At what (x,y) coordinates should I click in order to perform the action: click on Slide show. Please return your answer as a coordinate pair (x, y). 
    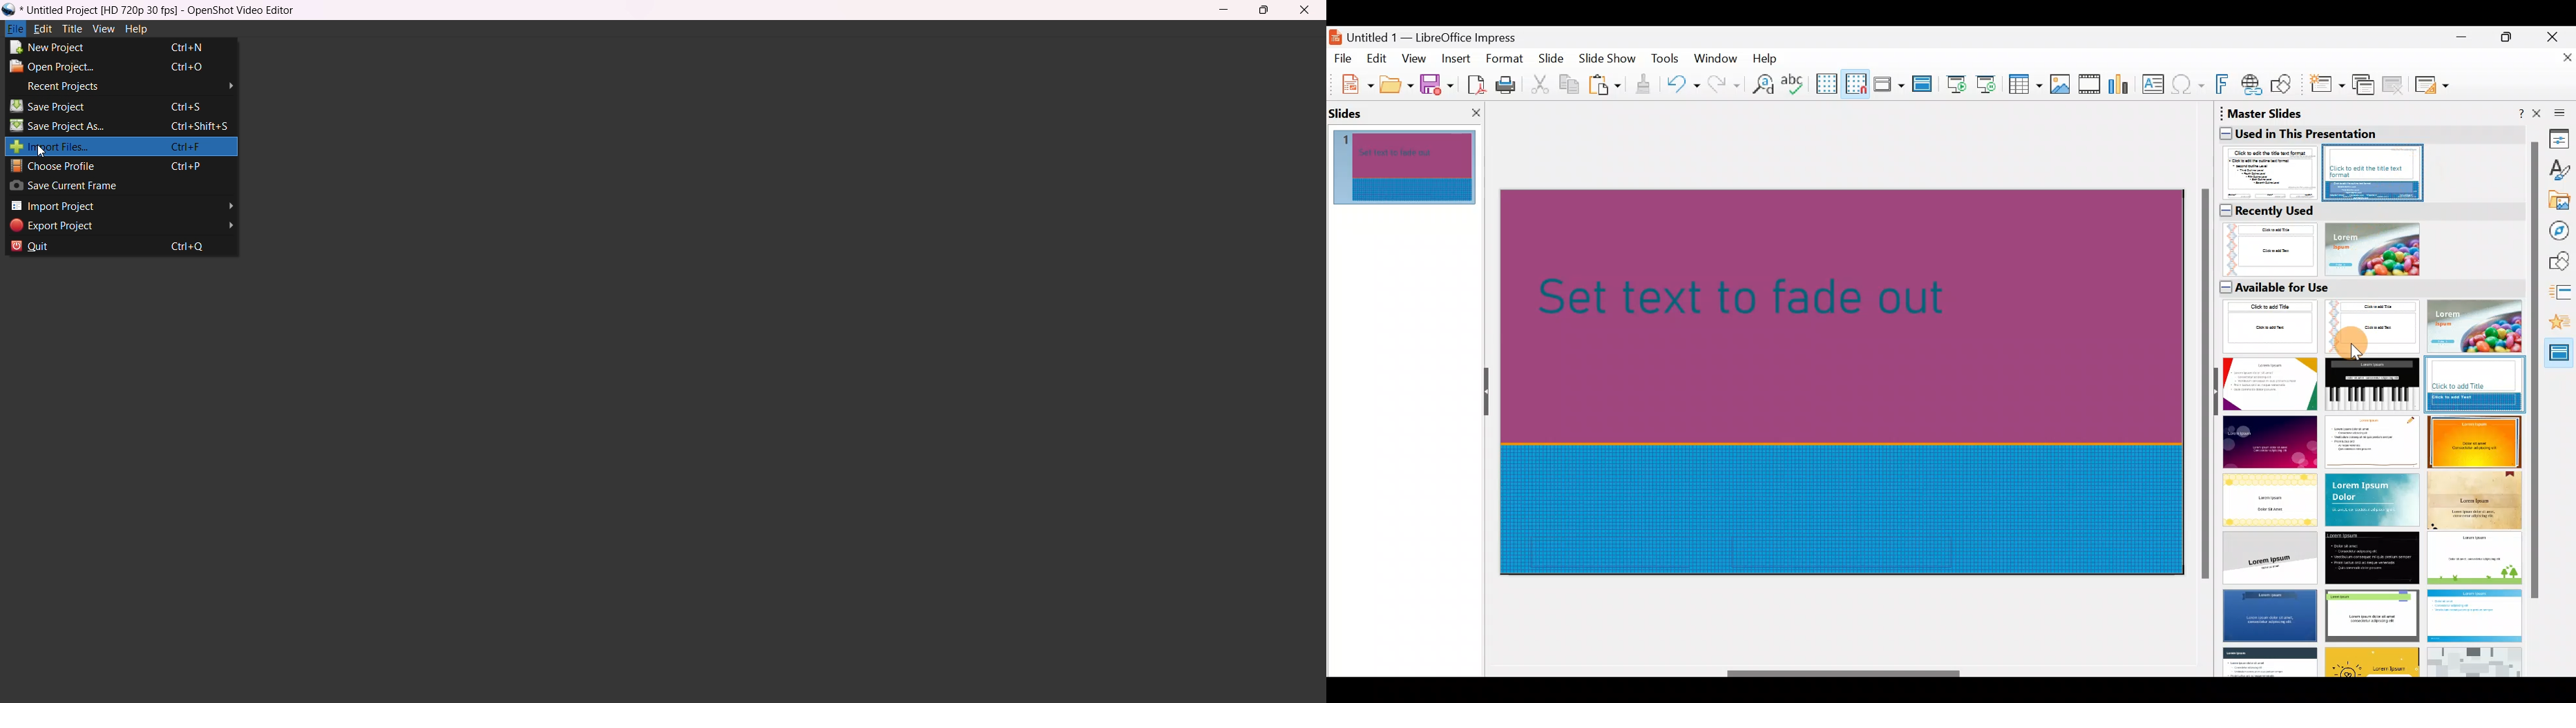
    Looking at the image, I should click on (1610, 61).